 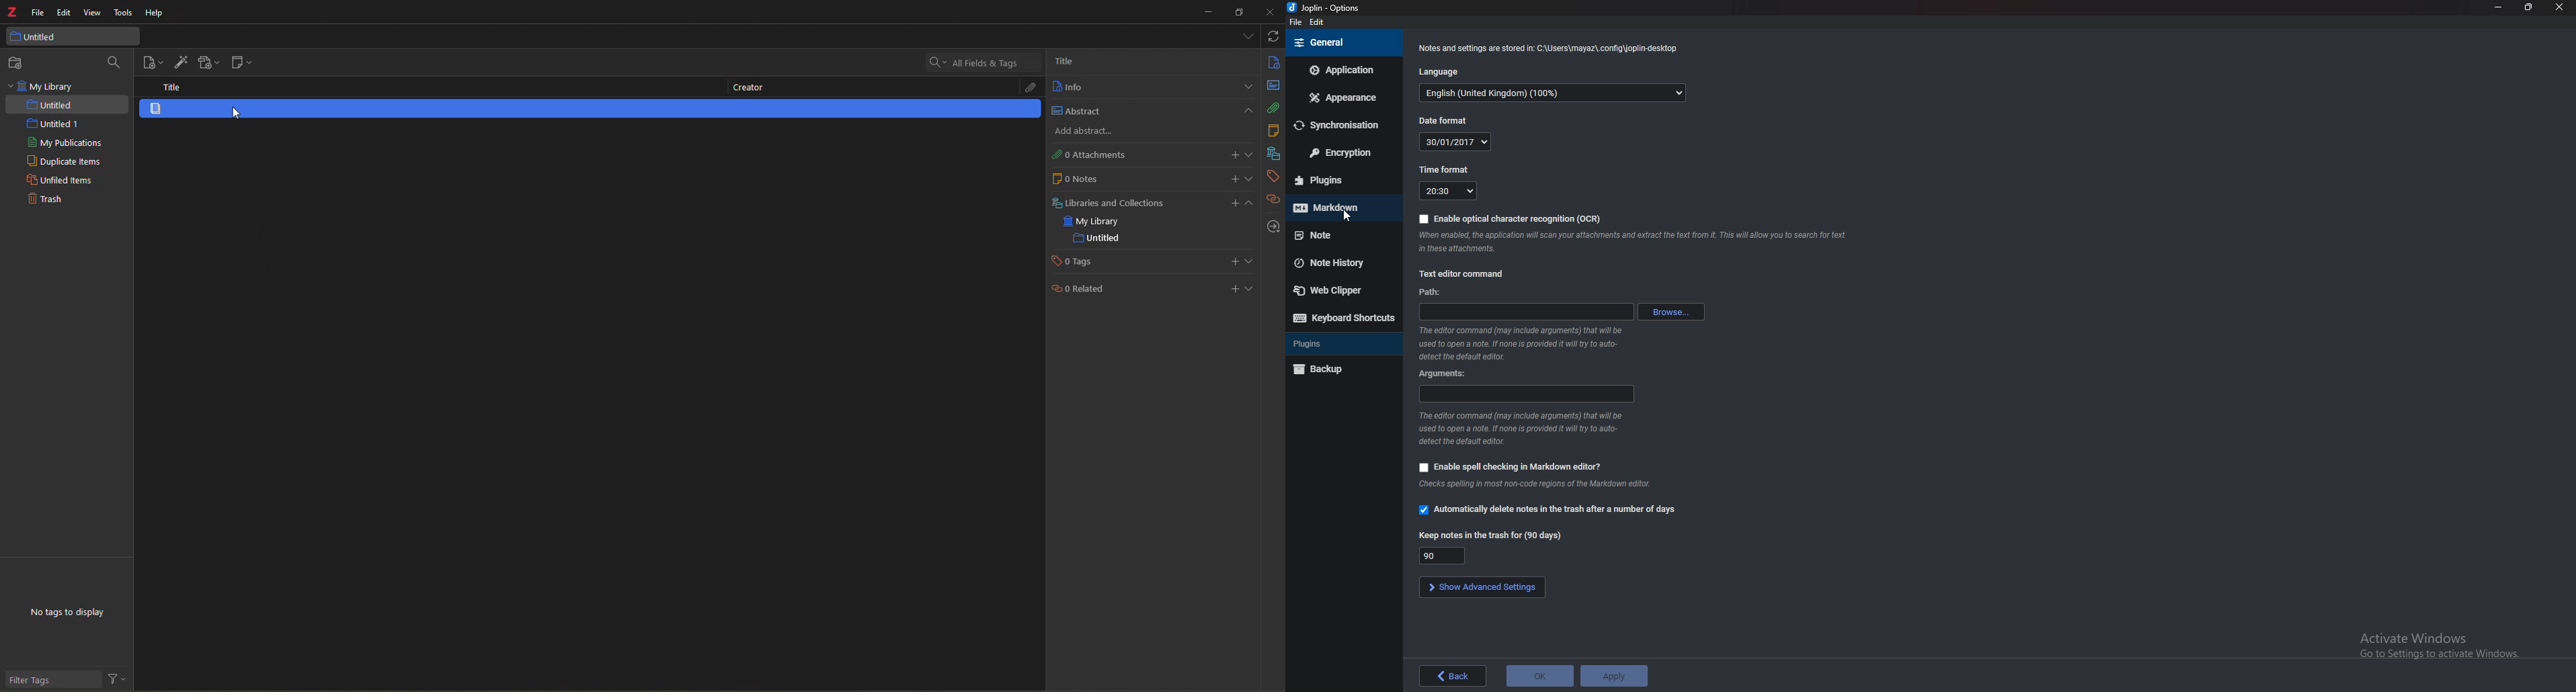 What do you see at coordinates (123, 13) in the screenshot?
I see `tools` at bounding box center [123, 13].